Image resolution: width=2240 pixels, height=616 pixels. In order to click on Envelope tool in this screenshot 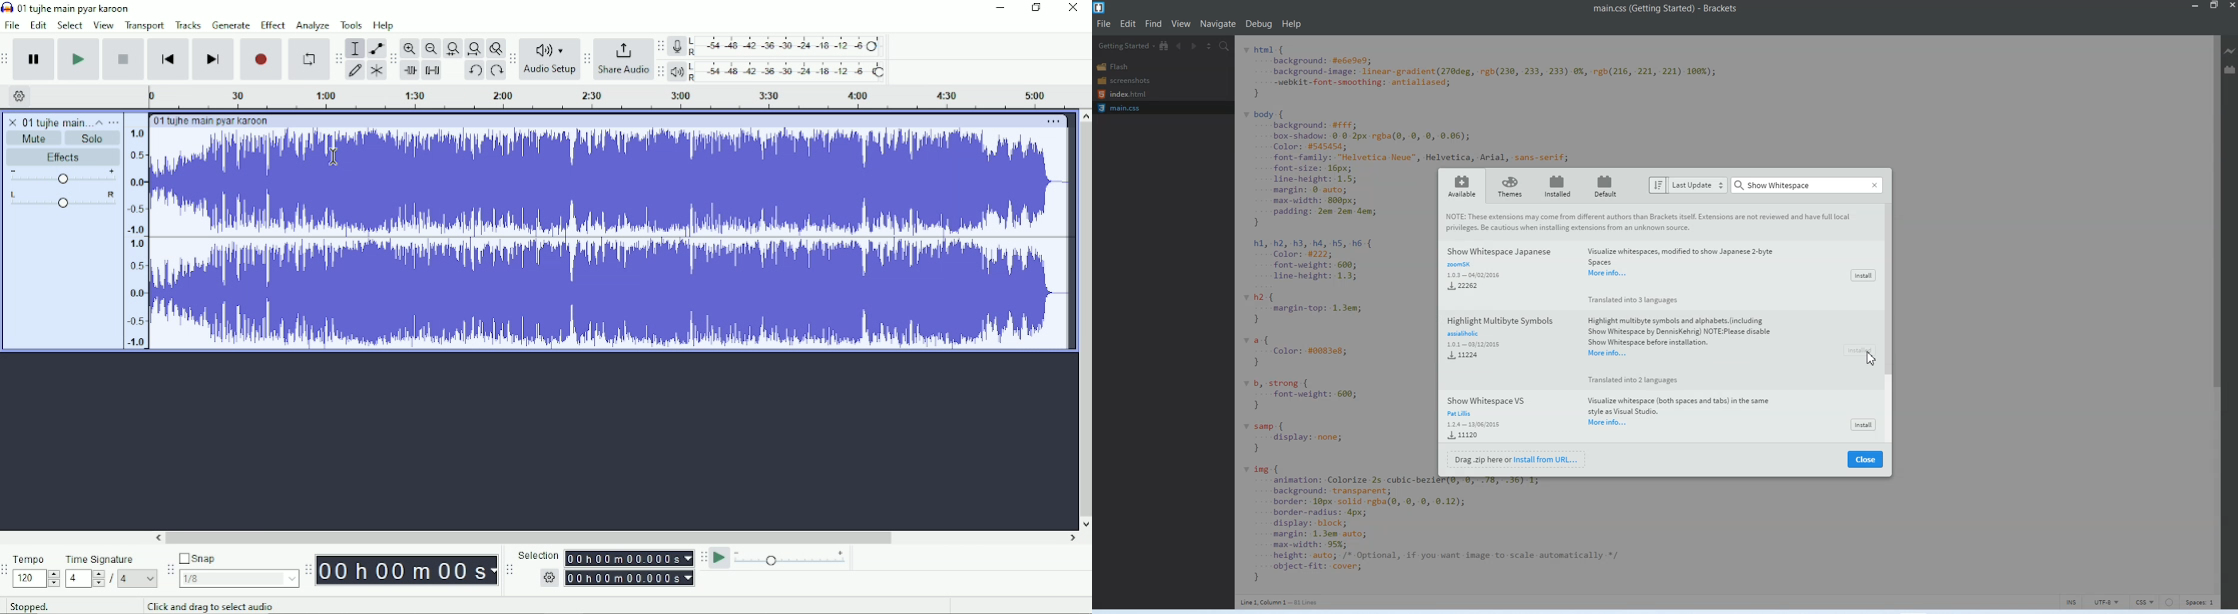, I will do `click(375, 48)`.